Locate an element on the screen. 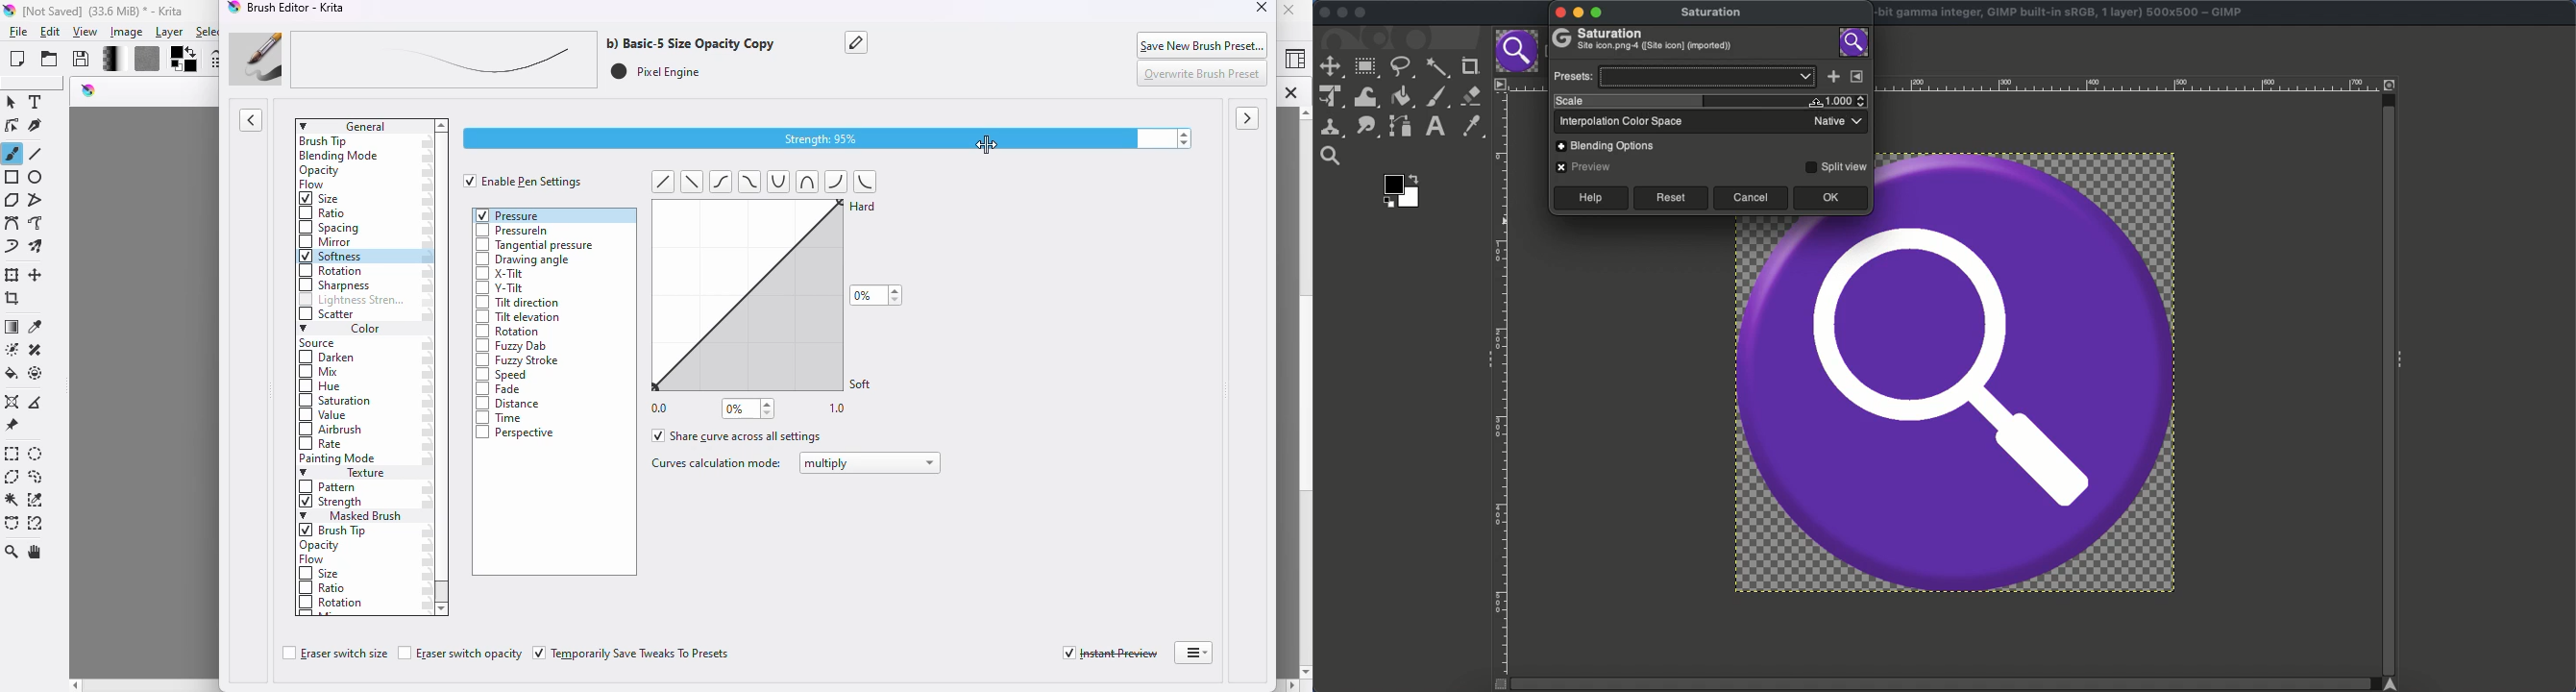 This screenshot has width=2576, height=700. half curve is located at coordinates (868, 181).